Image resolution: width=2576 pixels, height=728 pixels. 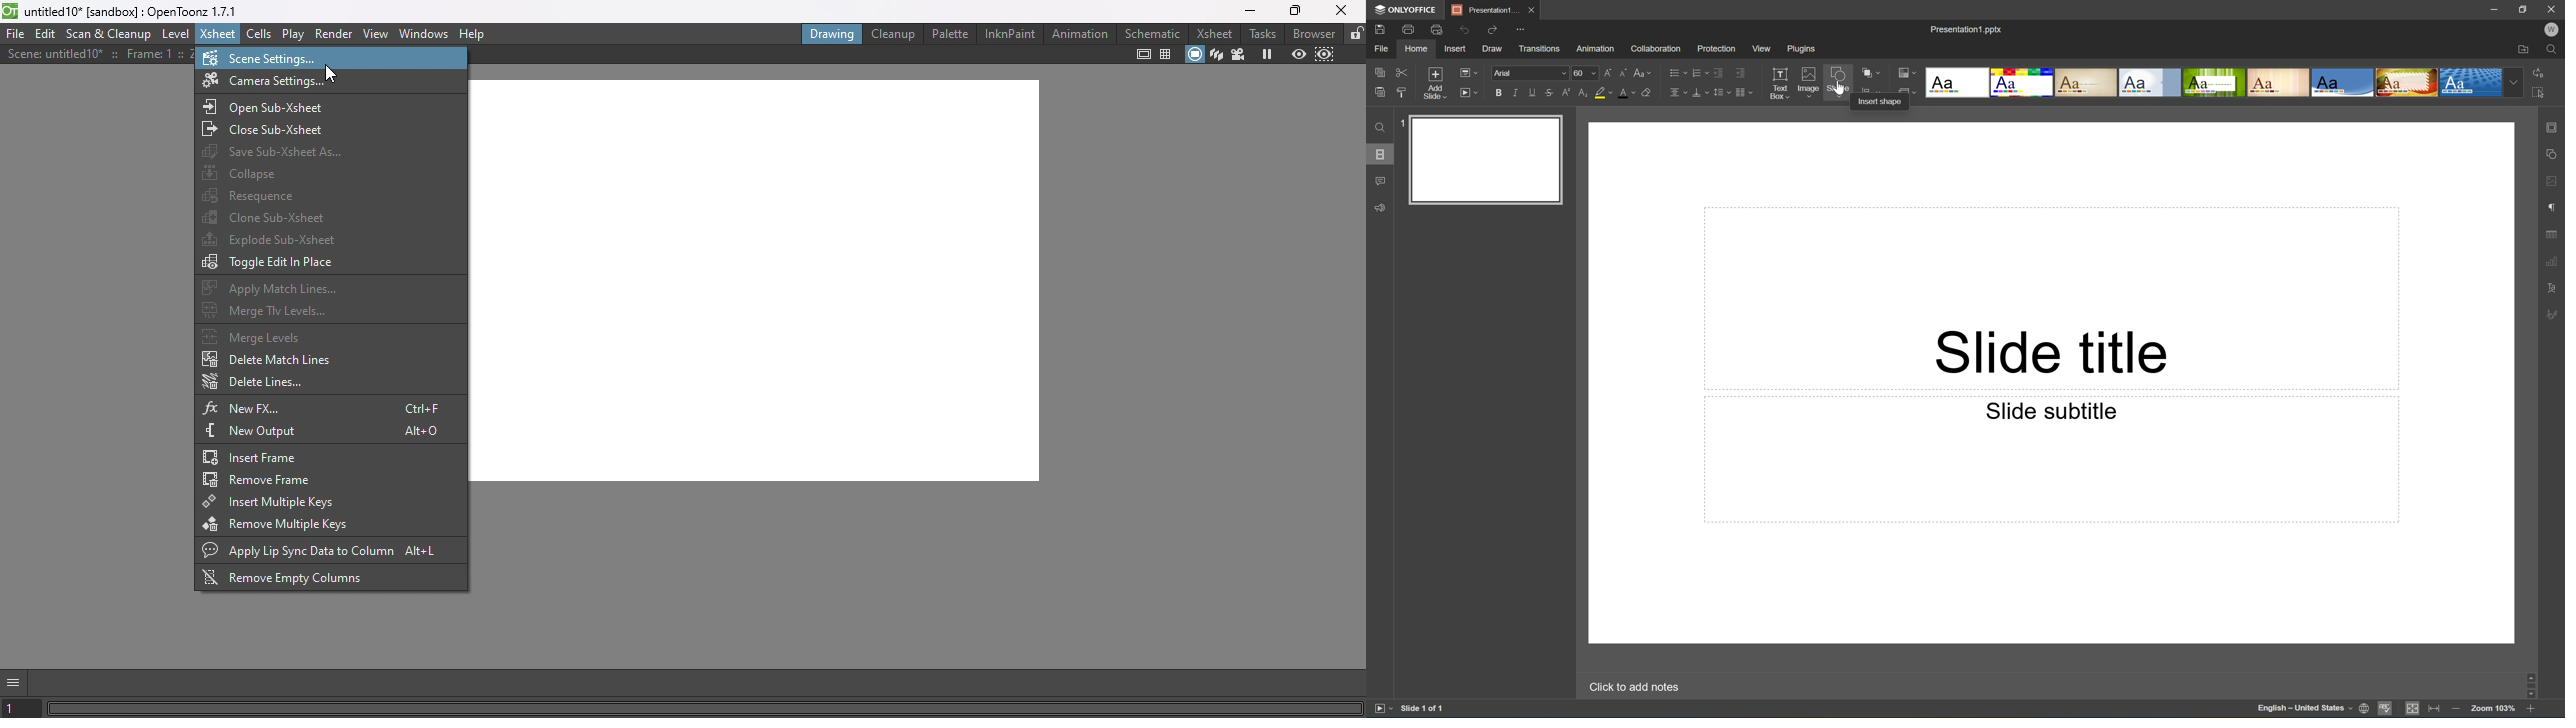 What do you see at coordinates (1532, 92) in the screenshot?
I see `Underline` at bounding box center [1532, 92].